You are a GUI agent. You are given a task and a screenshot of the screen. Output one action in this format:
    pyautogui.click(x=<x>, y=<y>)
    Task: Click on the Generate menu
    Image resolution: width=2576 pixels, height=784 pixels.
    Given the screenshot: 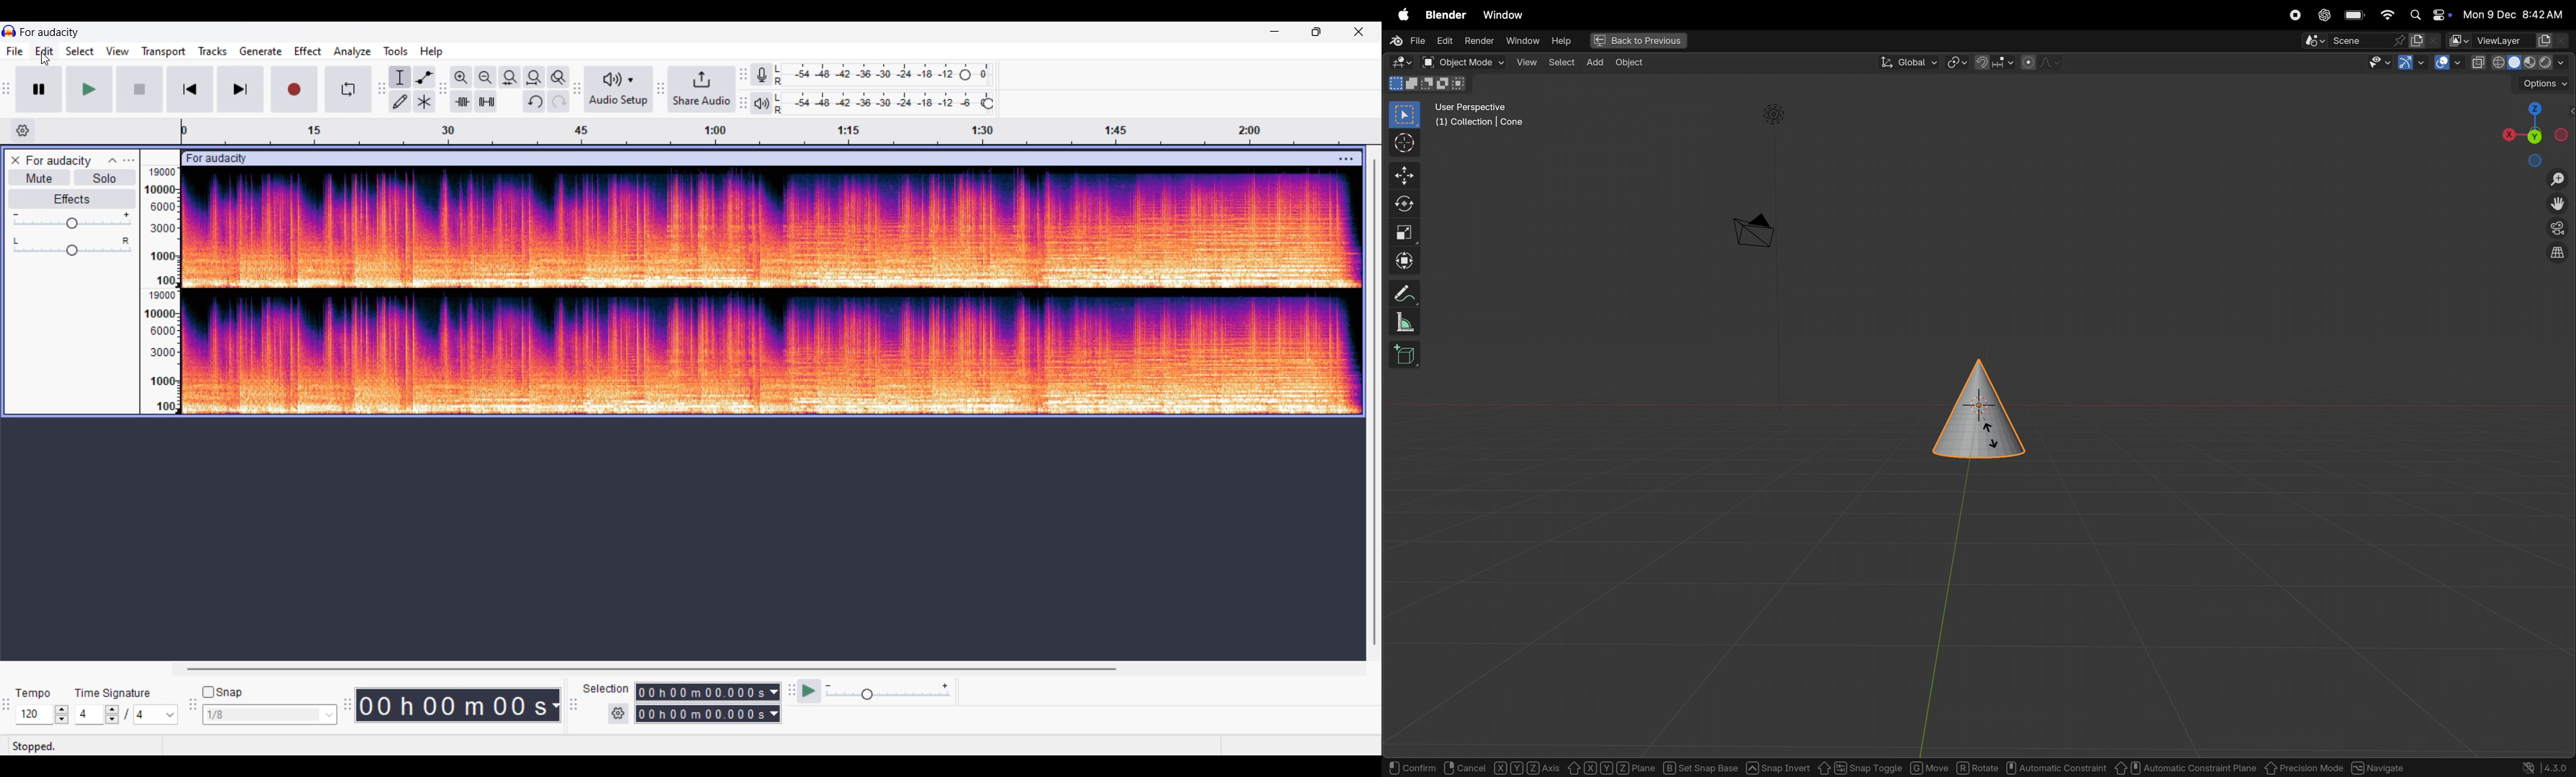 What is the action you would take?
    pyautogui.click(x=261, y=51)
    